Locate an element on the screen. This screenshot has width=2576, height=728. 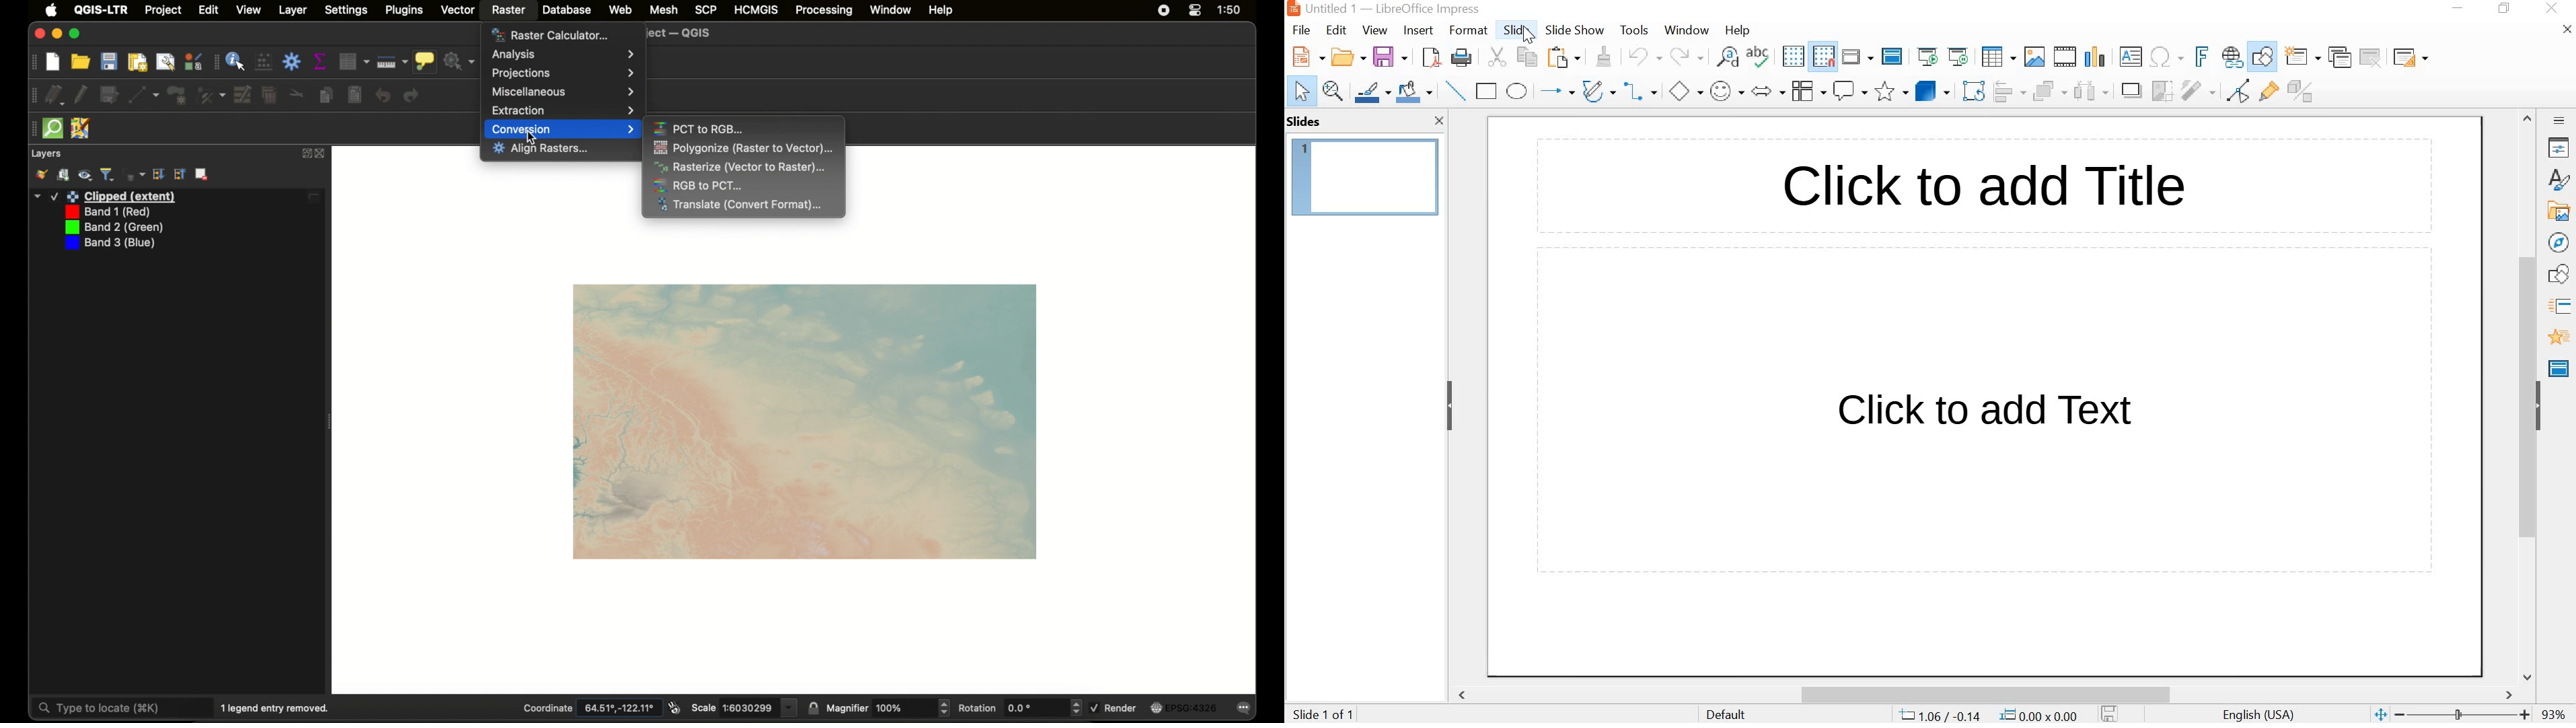
Flowchart is located at coordinates (1808, 91).